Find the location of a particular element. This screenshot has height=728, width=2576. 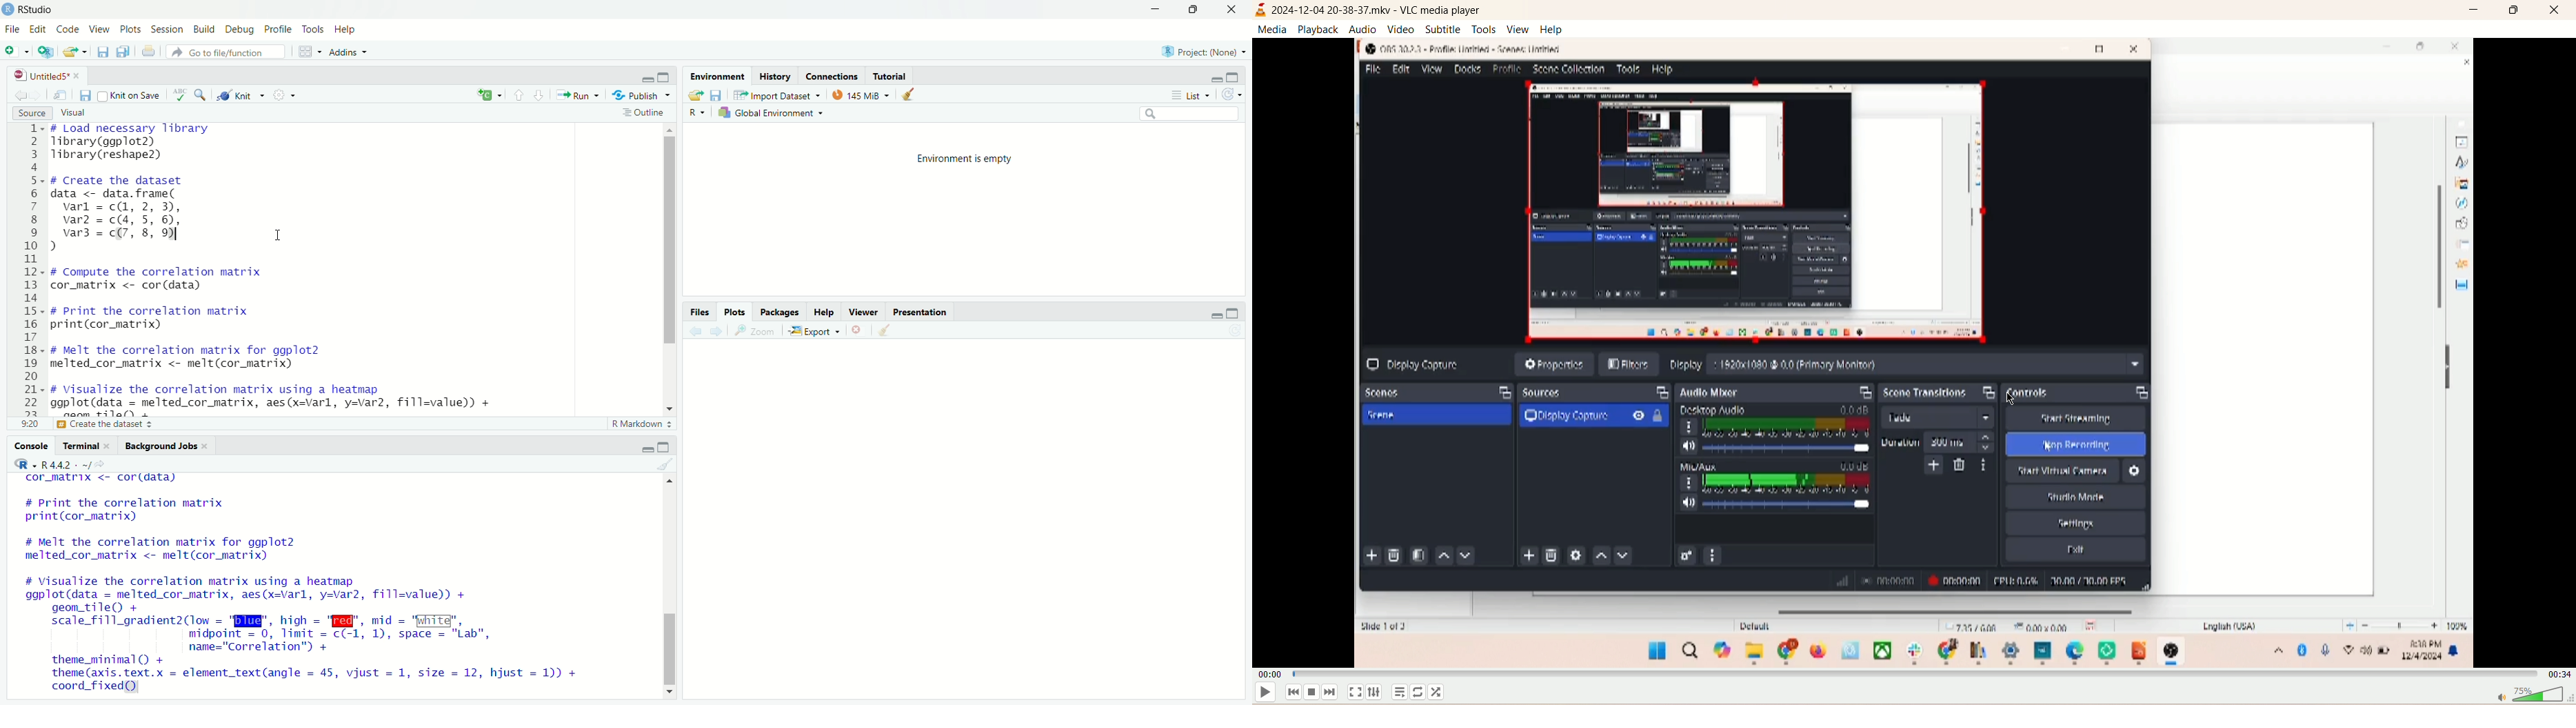

cursor is located at coordinates (279, 234).